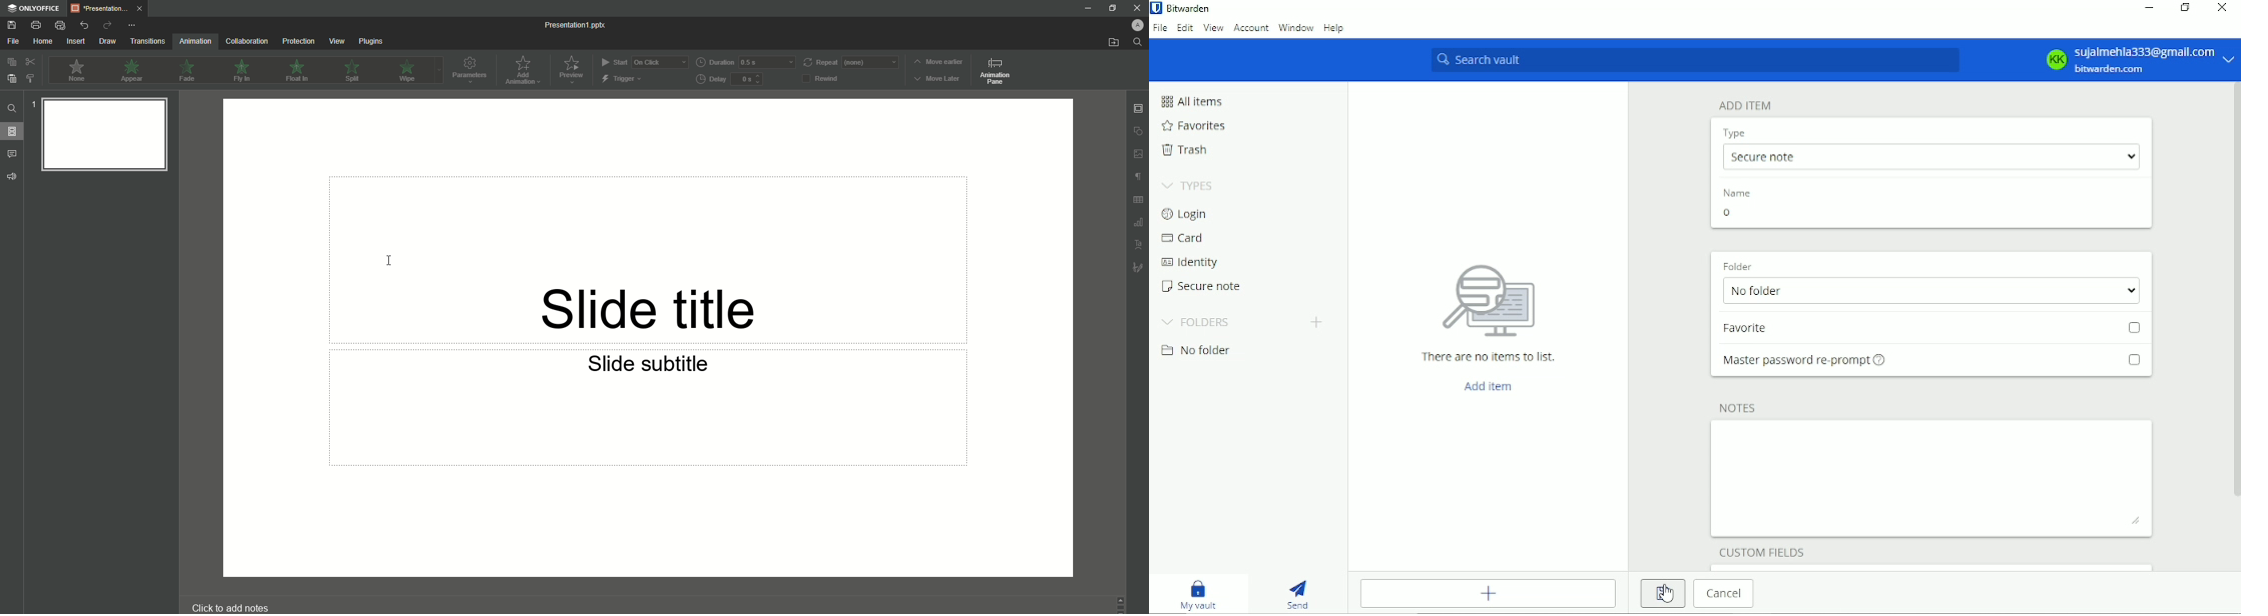 The height and width of the screenshot is (616, 2268). What do you see at coordinates (1138, 244) in the screenshot?
I see `Text Settings` at bounding box center [1138, 244].